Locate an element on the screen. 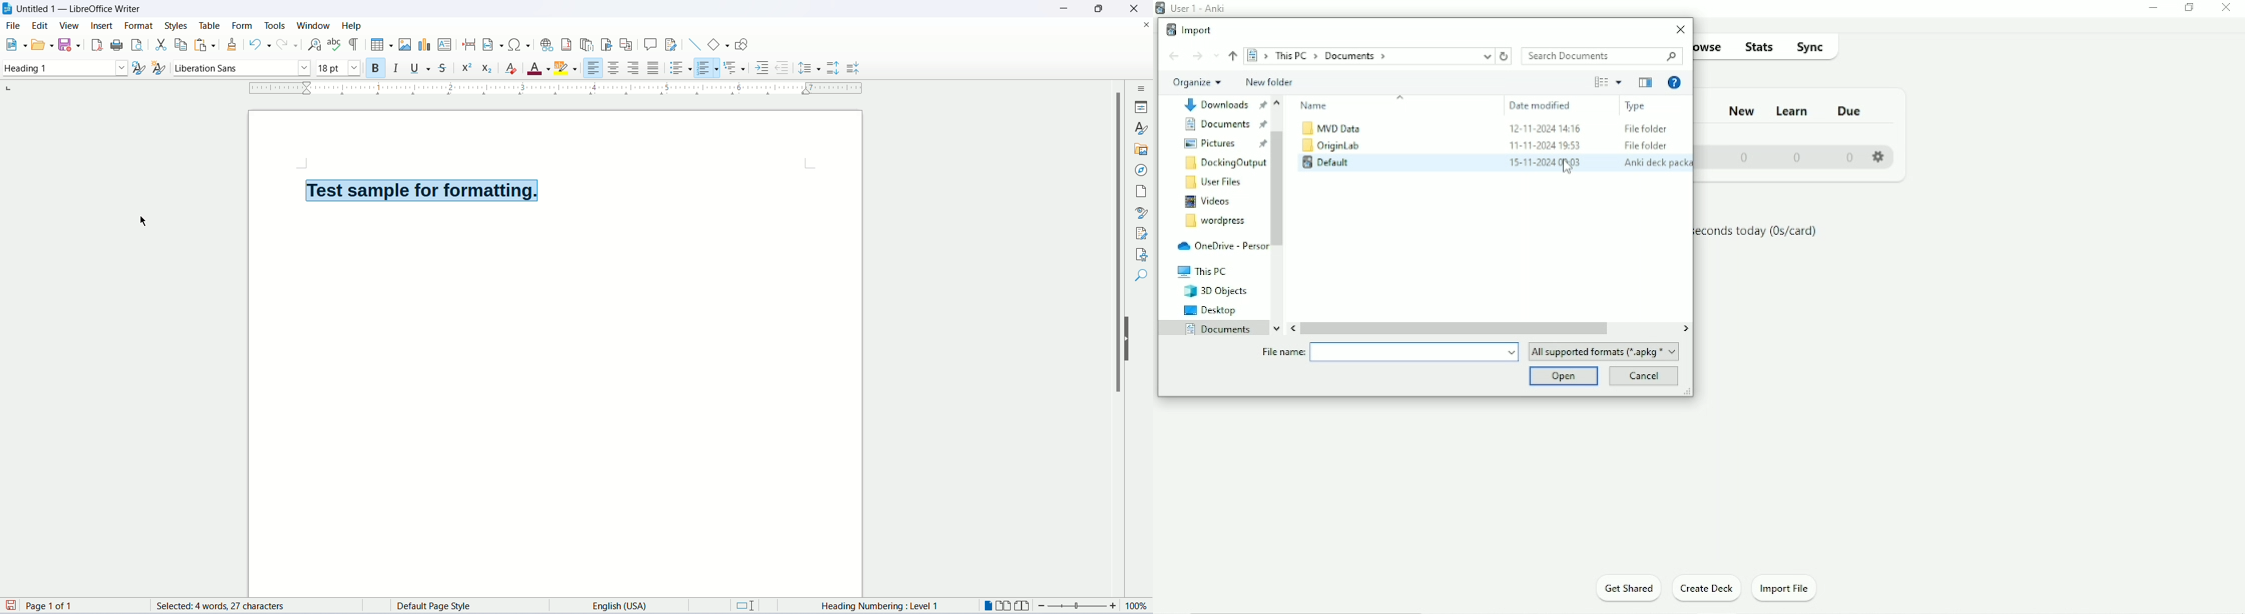 The height and width of the screenshot is (616, 2268). font size is located at coordinates (338, 68).